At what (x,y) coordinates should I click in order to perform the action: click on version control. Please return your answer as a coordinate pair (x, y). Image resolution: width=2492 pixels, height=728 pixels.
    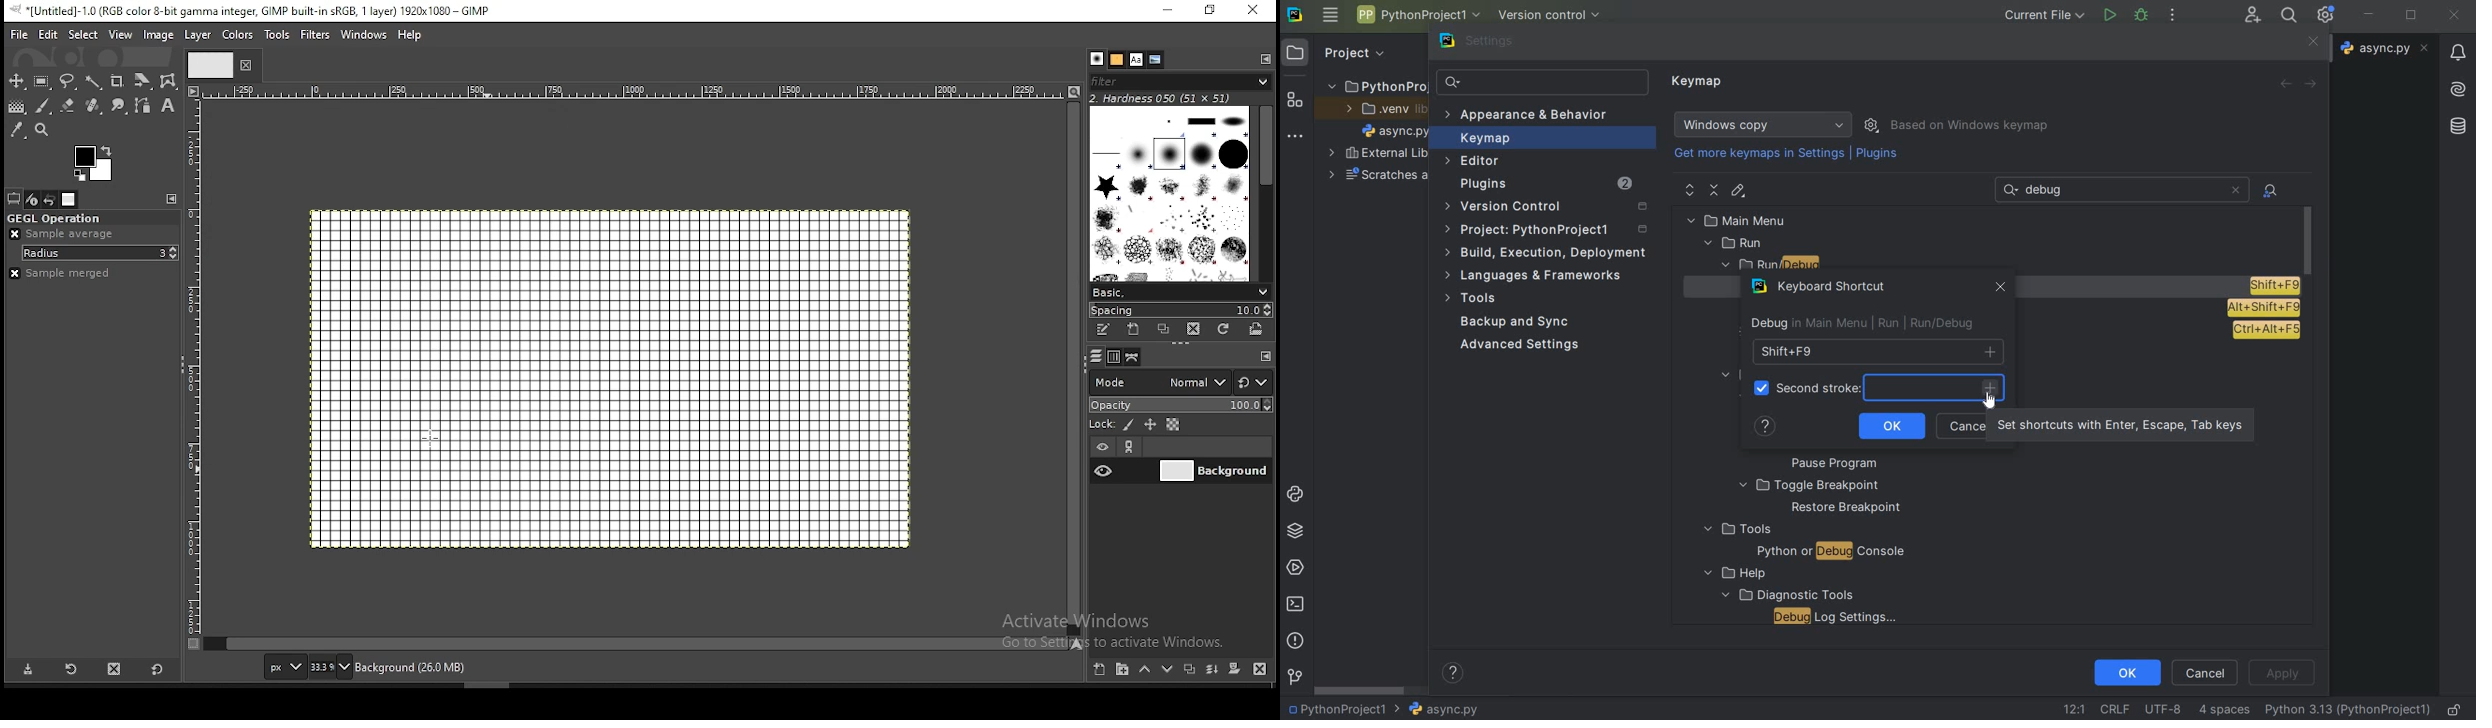
    Looking at the image, I should click on (1554, 16).